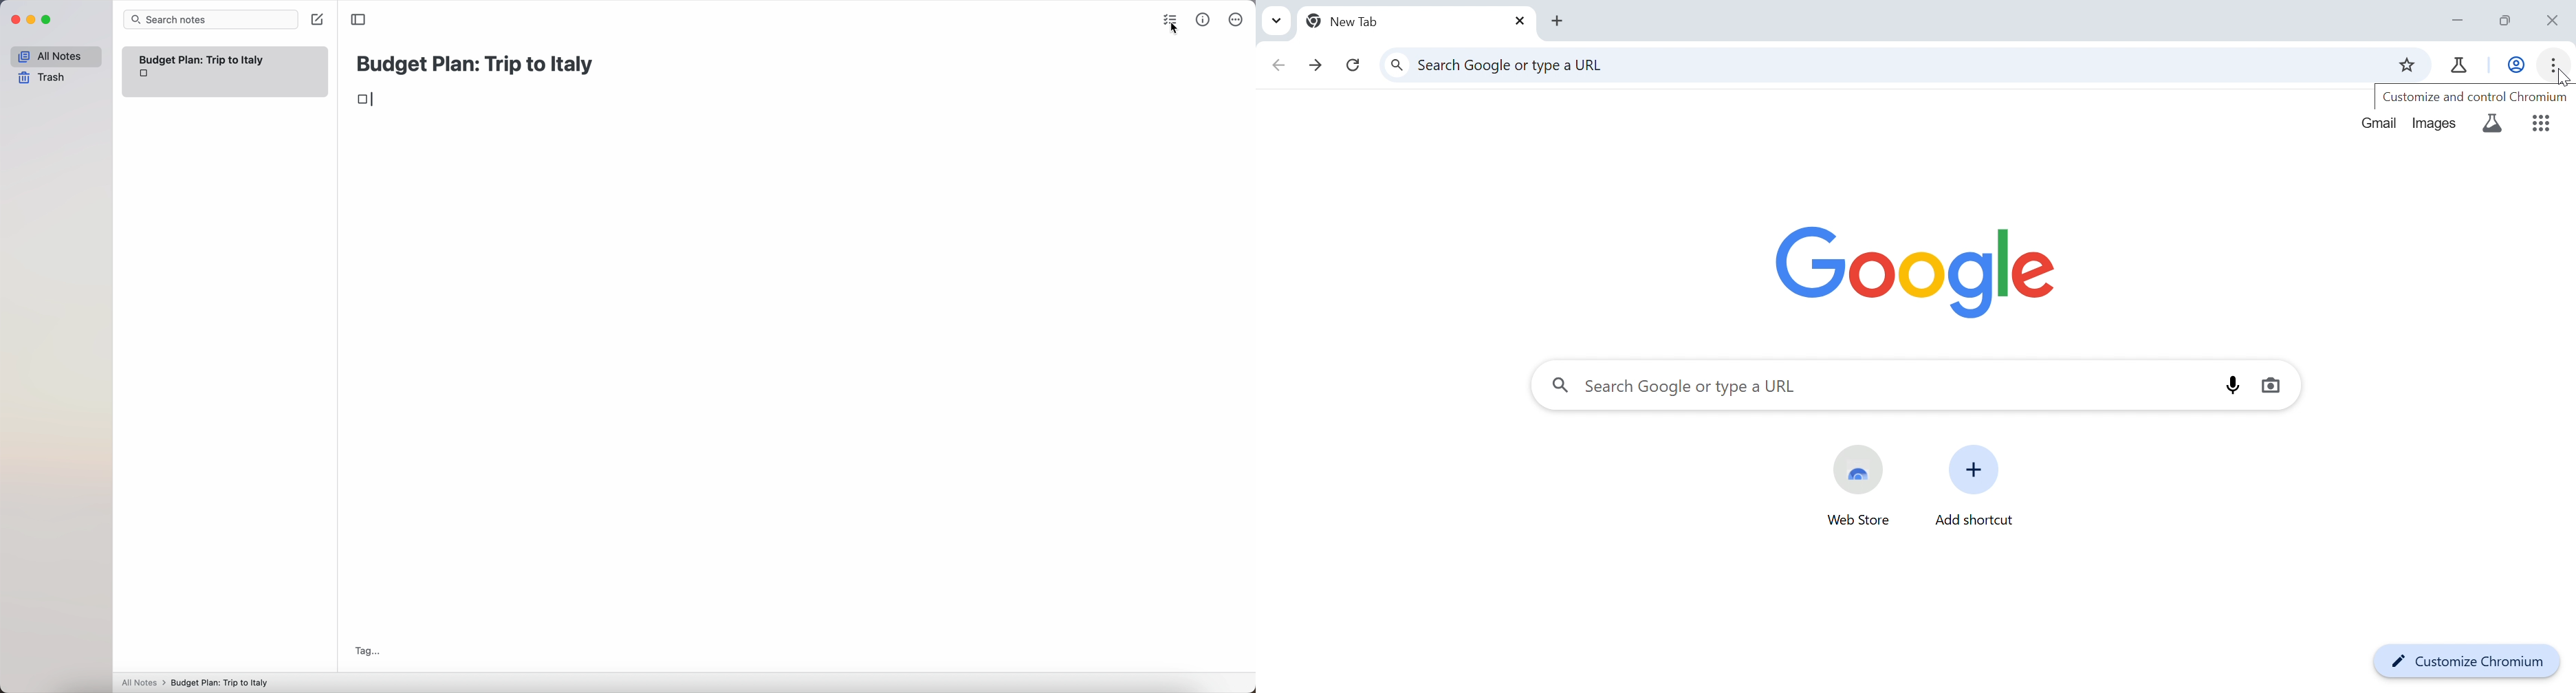  I want to click on search bar, so click(210, 19).